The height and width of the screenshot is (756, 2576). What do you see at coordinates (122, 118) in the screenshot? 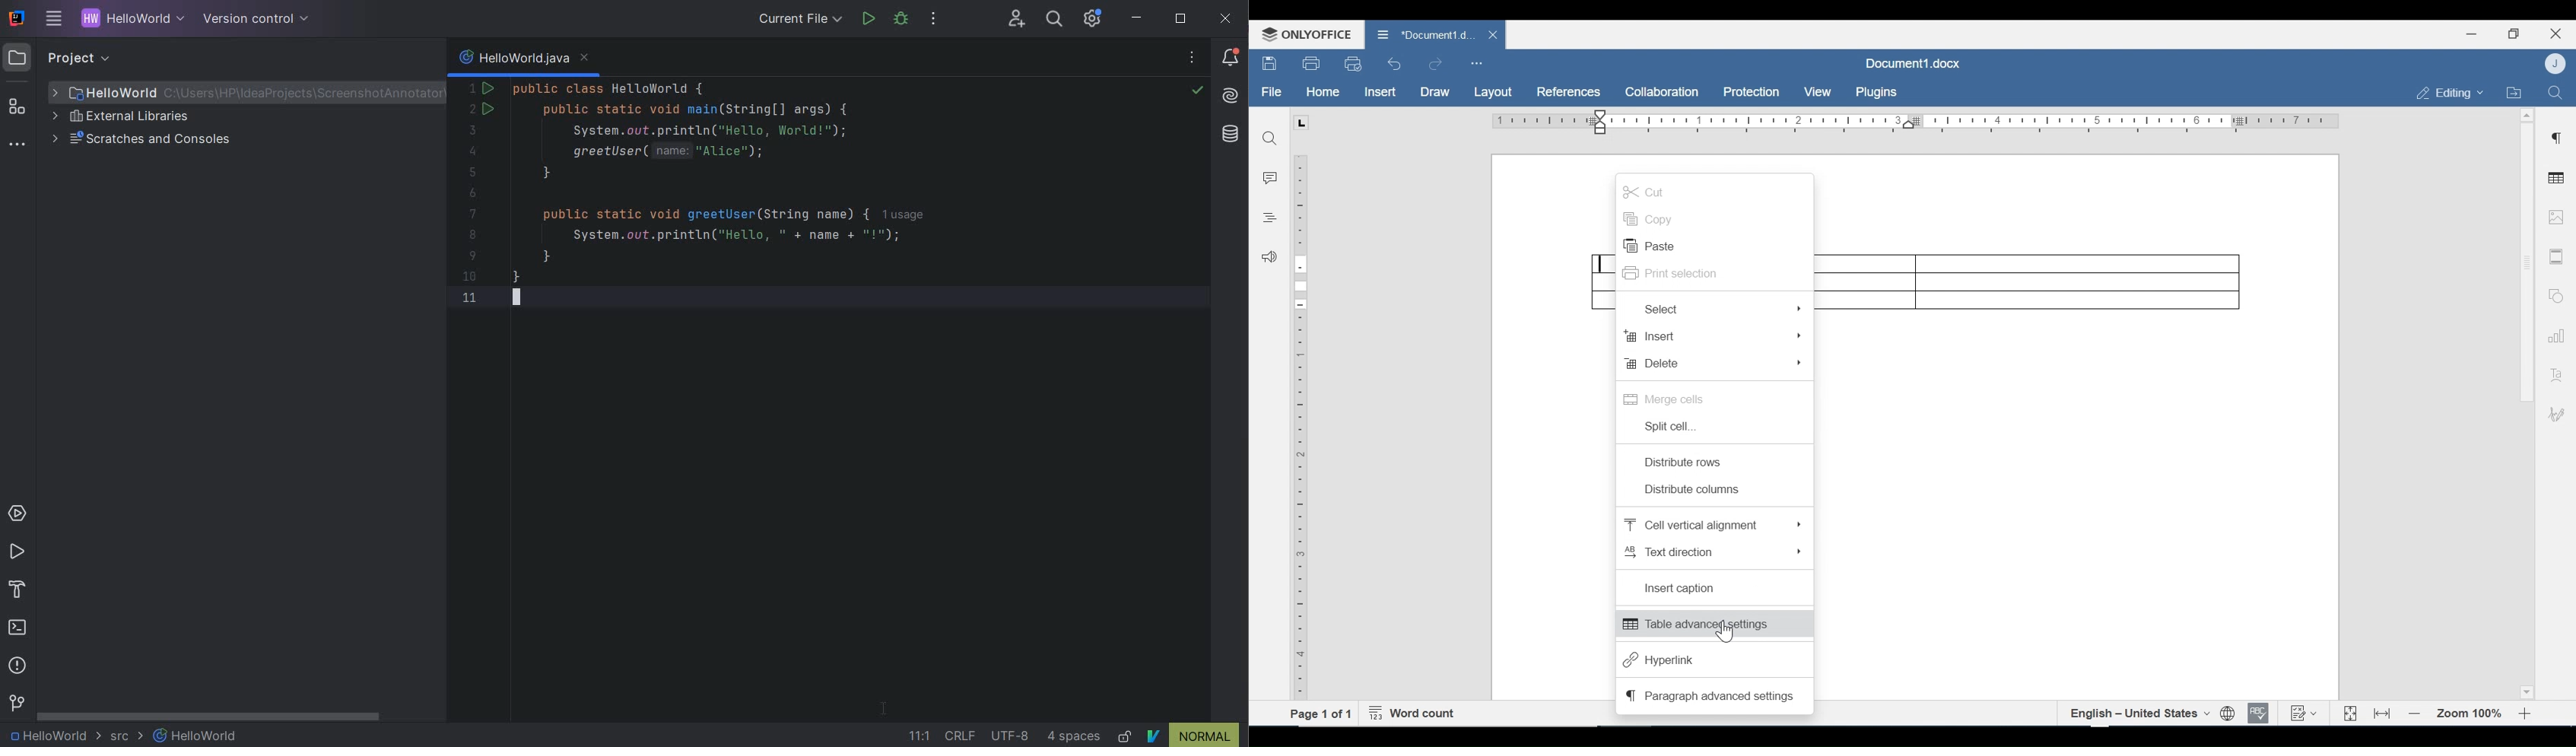
I see `EXTERNAL LIBRARIES` at bounding box center [122, 118].